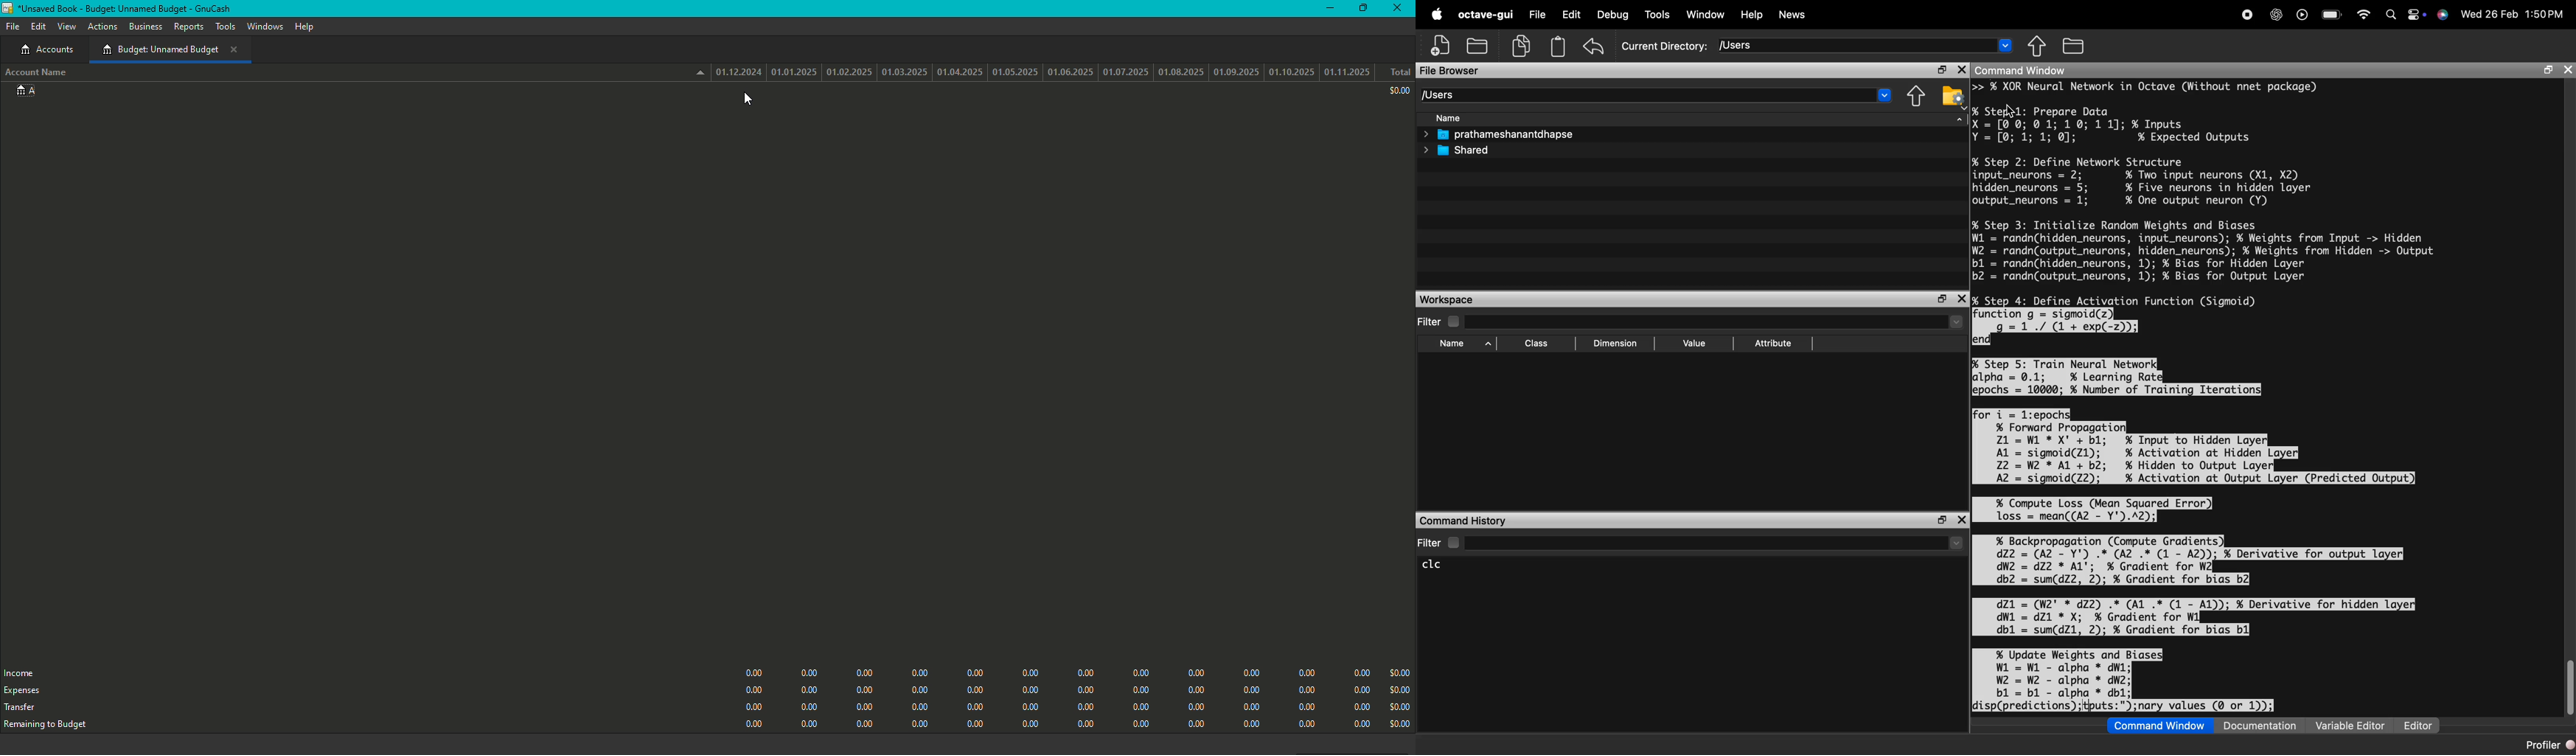 The width and height of the screenshot is (2576, 756). Describe the element at coordinates (2263, 725) in the screenshot. I see `Documentation` at that location.